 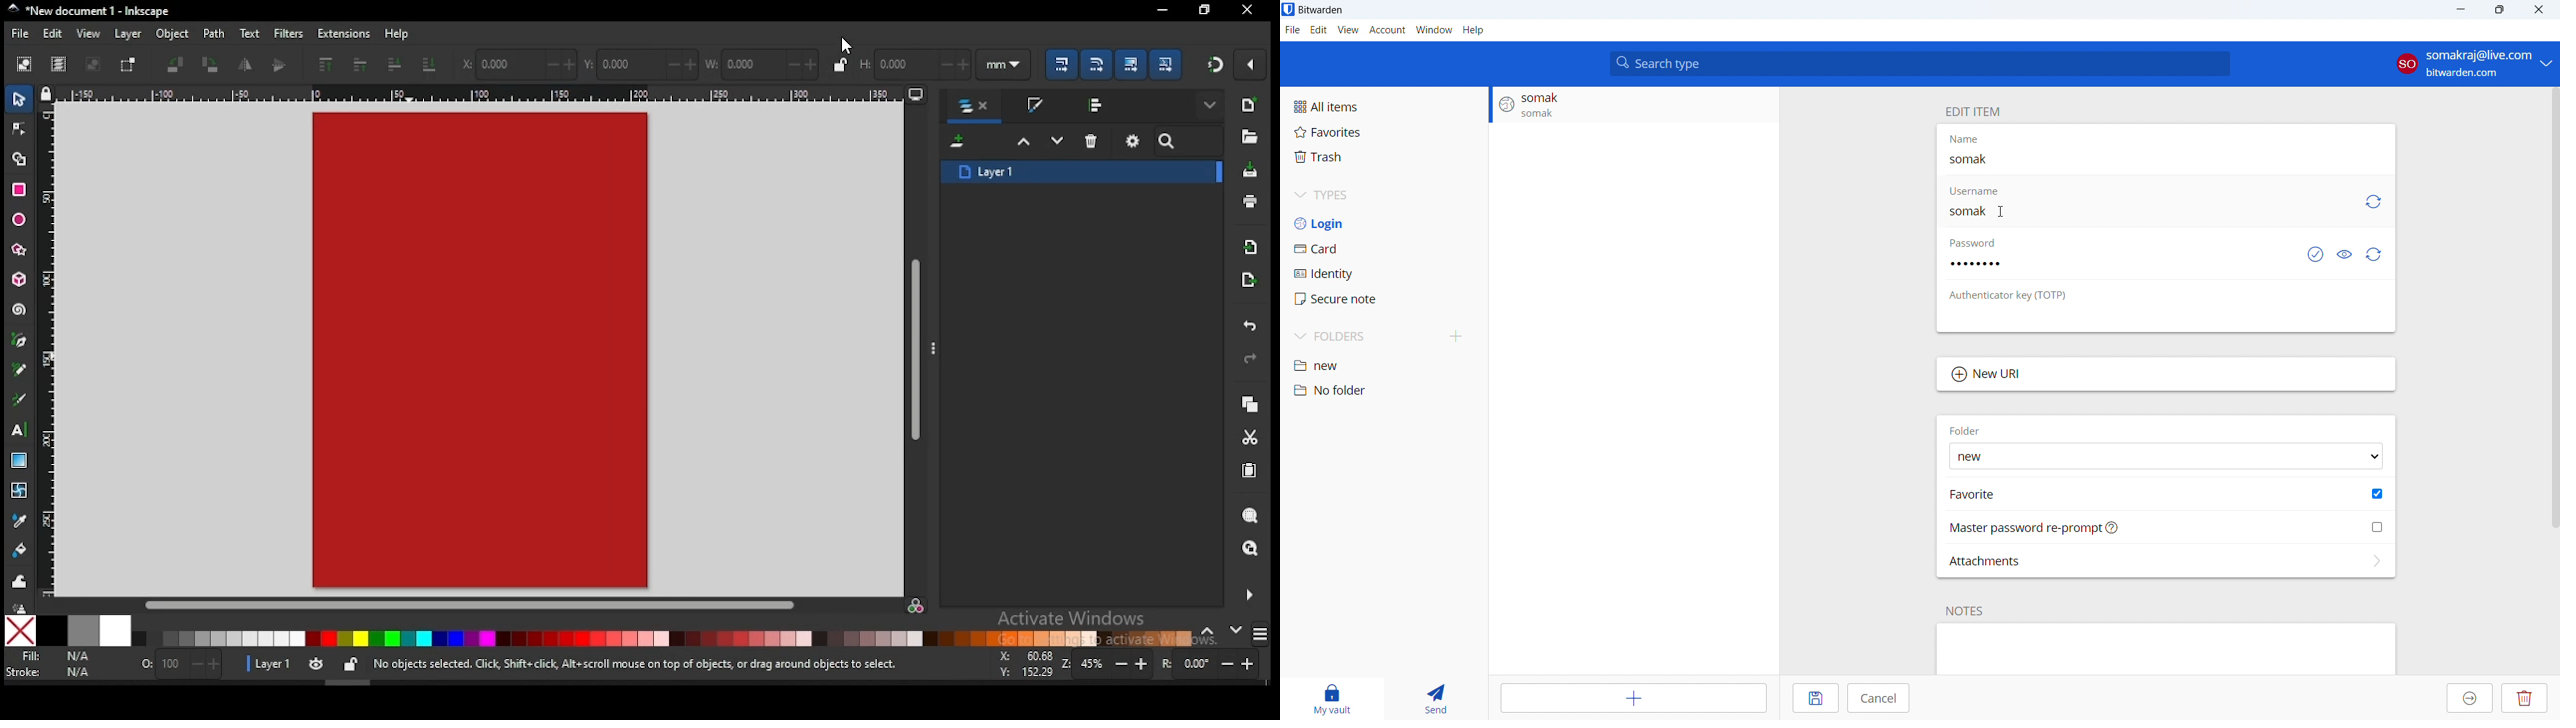 What do you see at coordinates (90, 65) in the screenshot?
I see `deselect` at bounding box center [90, 65].